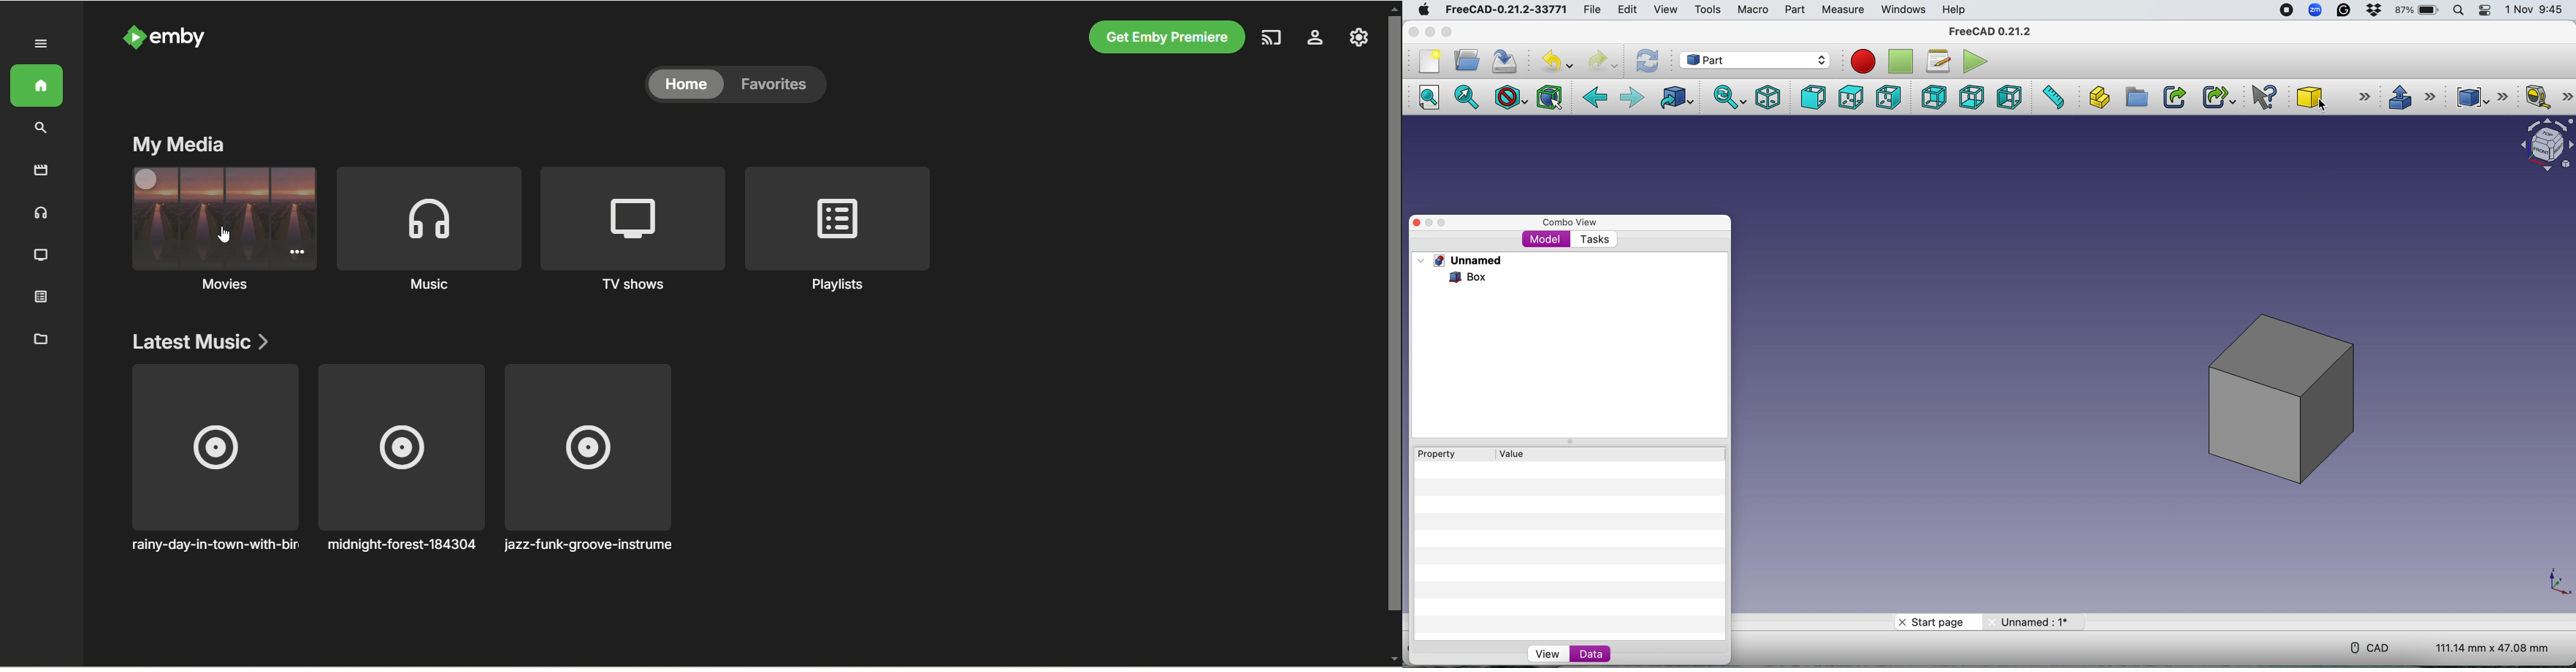 This screenshot has width=2576, height=672. Describe the element at coordinates (1428, 62) in the screenshot. I see `New` at that location.